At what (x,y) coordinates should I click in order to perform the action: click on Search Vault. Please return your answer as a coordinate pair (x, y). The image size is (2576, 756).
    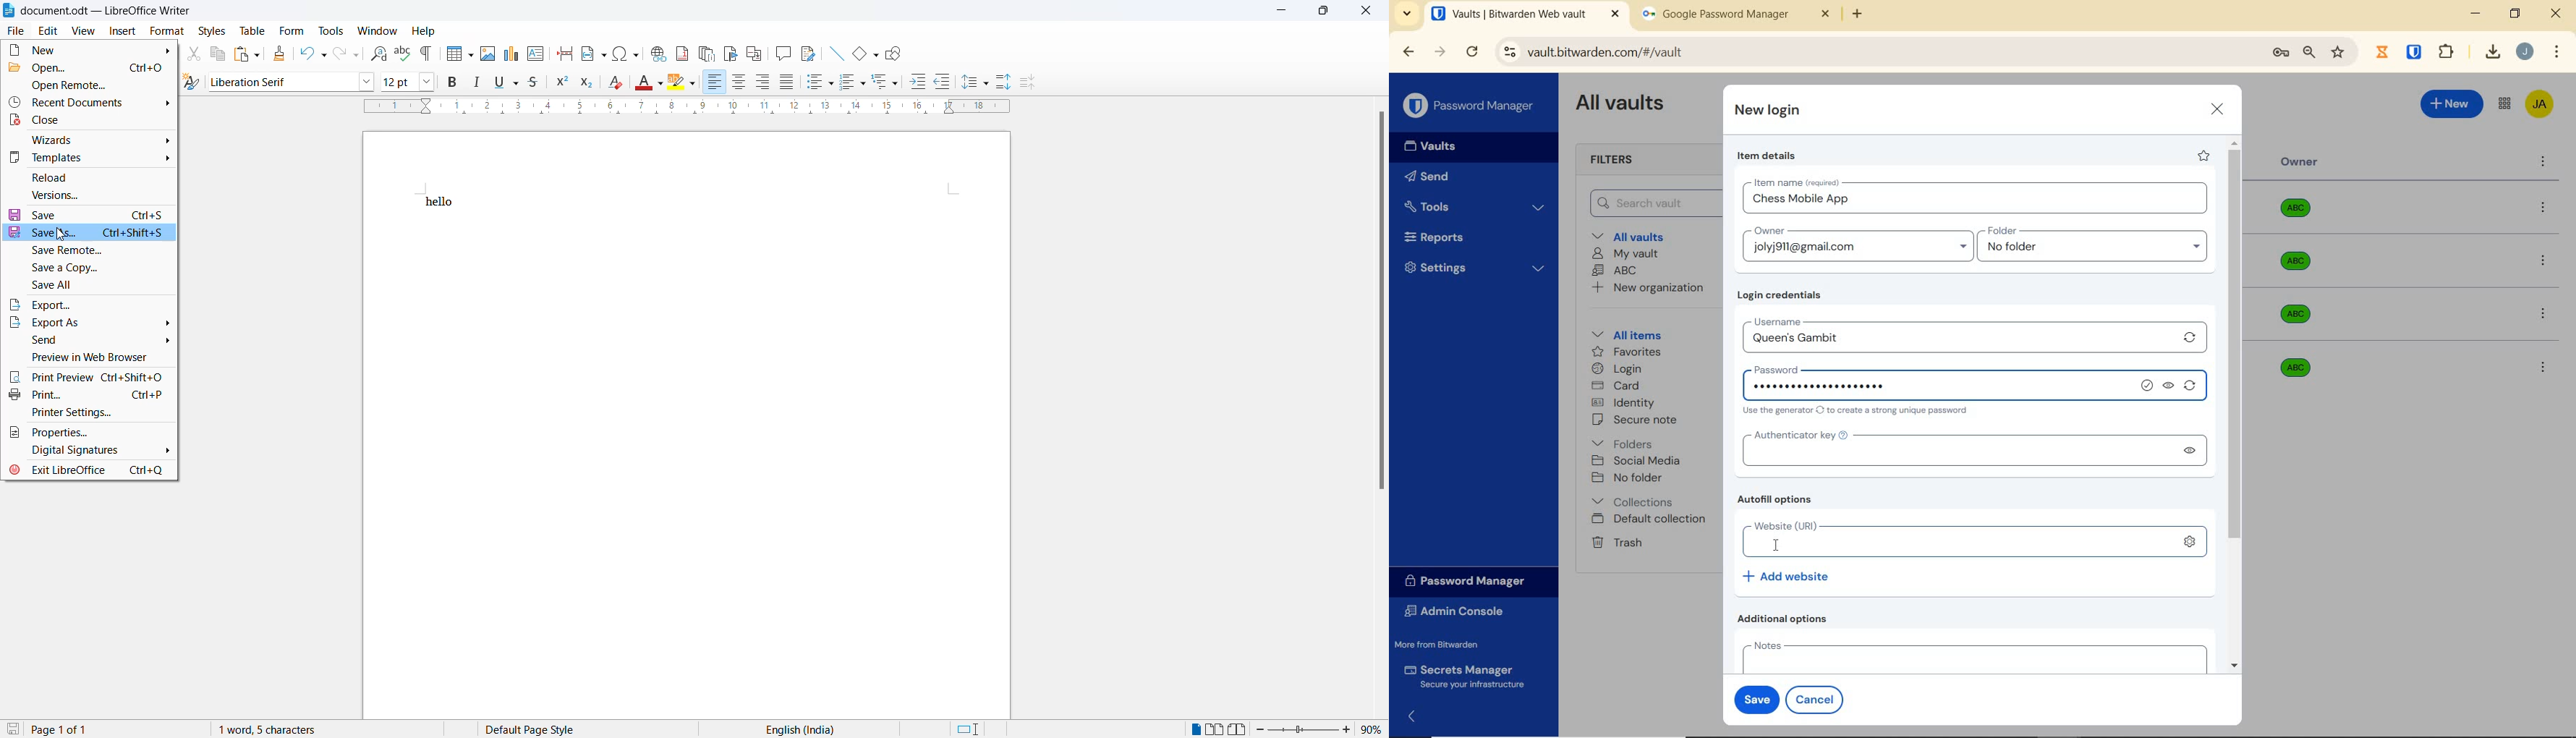
    Looking at the image, I should click on (1651, 203).